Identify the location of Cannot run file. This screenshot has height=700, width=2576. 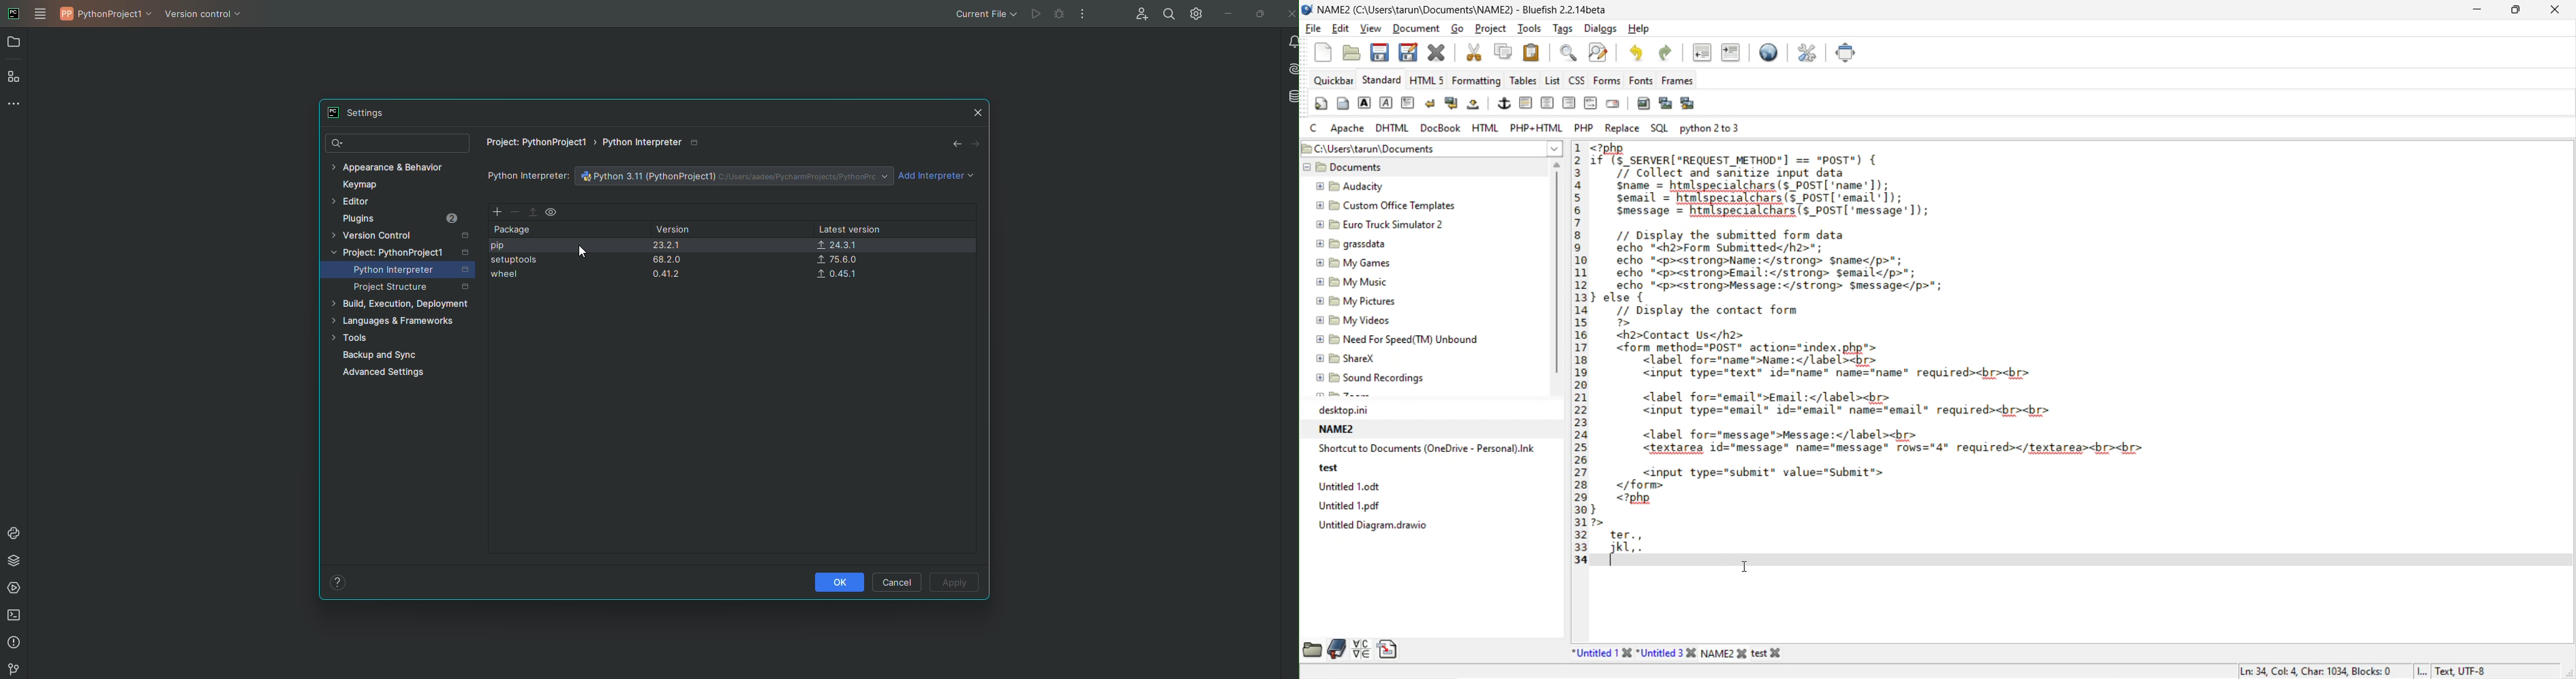
(1043, 15).